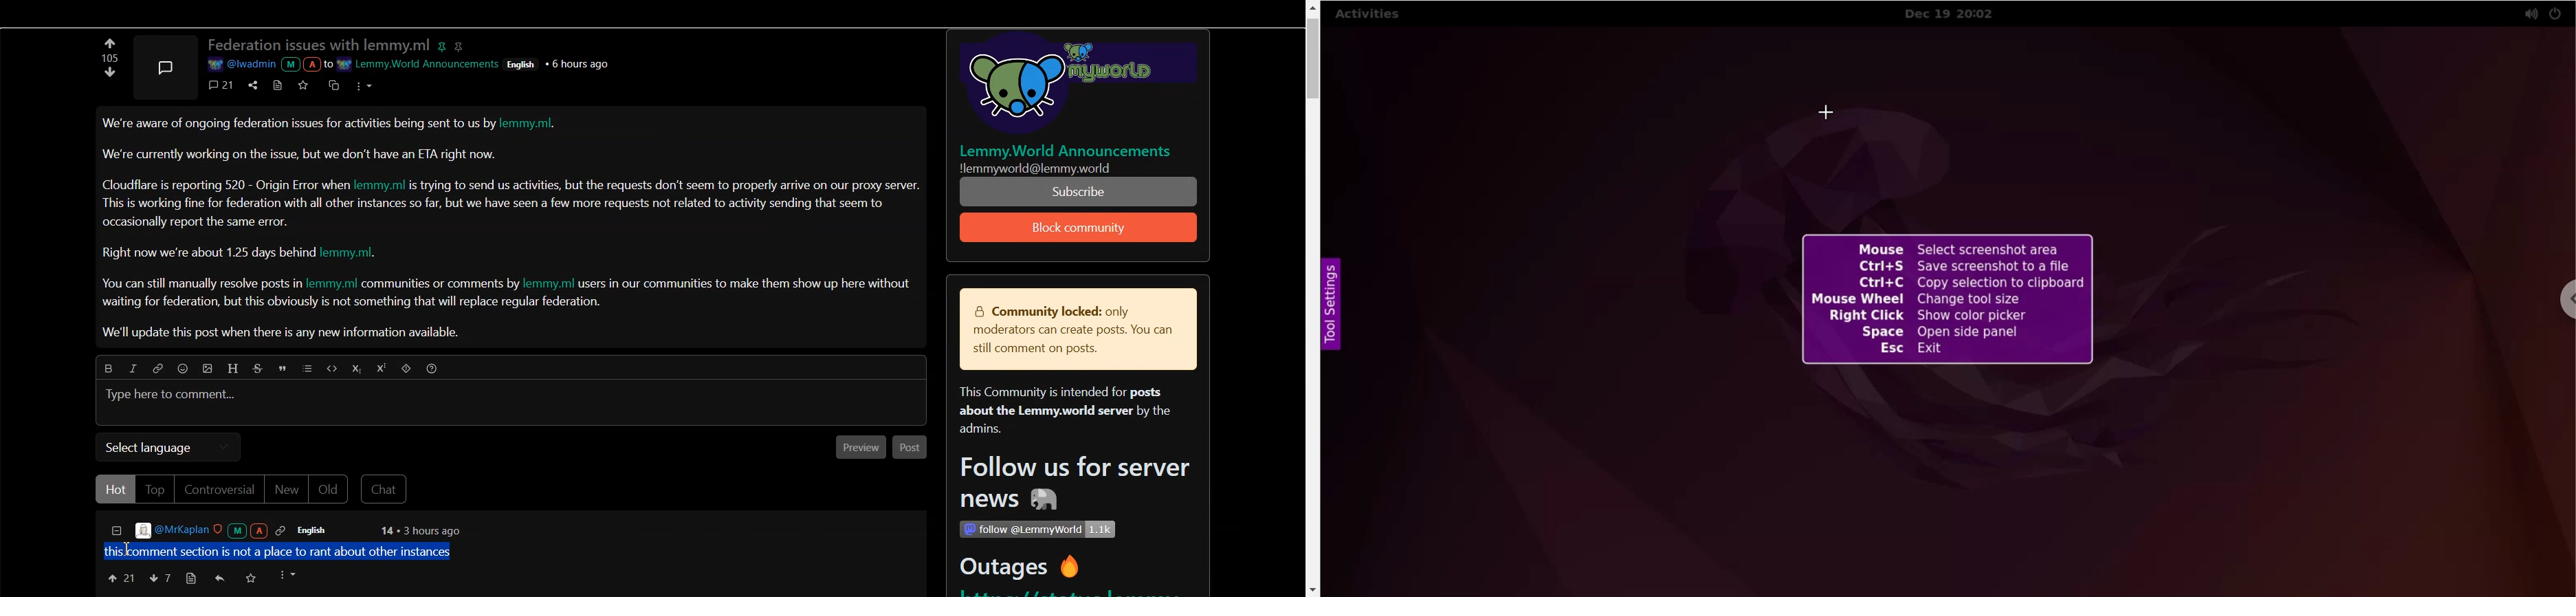 Image resolution: width=2576 pixels, height=616 pixels. Describe the element at coordinates (384, 369) in the screenshot. I see `Superscript` at that location.